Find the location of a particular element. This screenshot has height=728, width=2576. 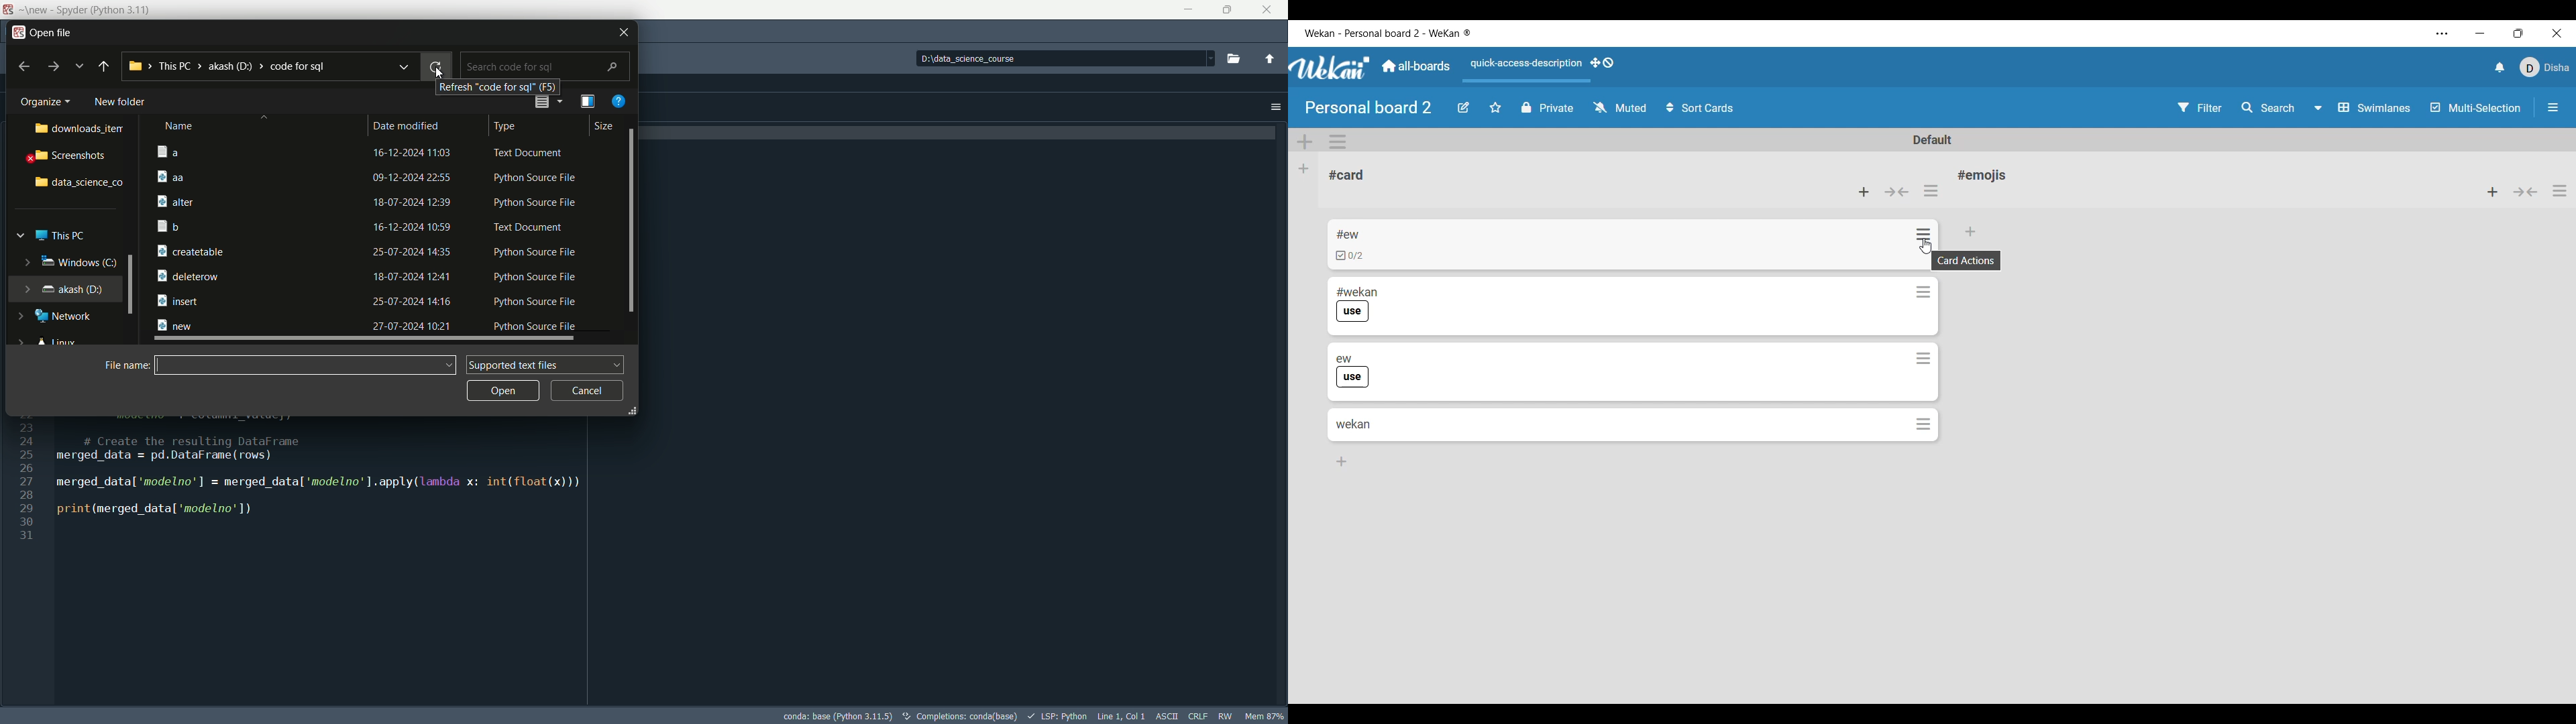

Add swimlane is located at coordinates (1305, 142).